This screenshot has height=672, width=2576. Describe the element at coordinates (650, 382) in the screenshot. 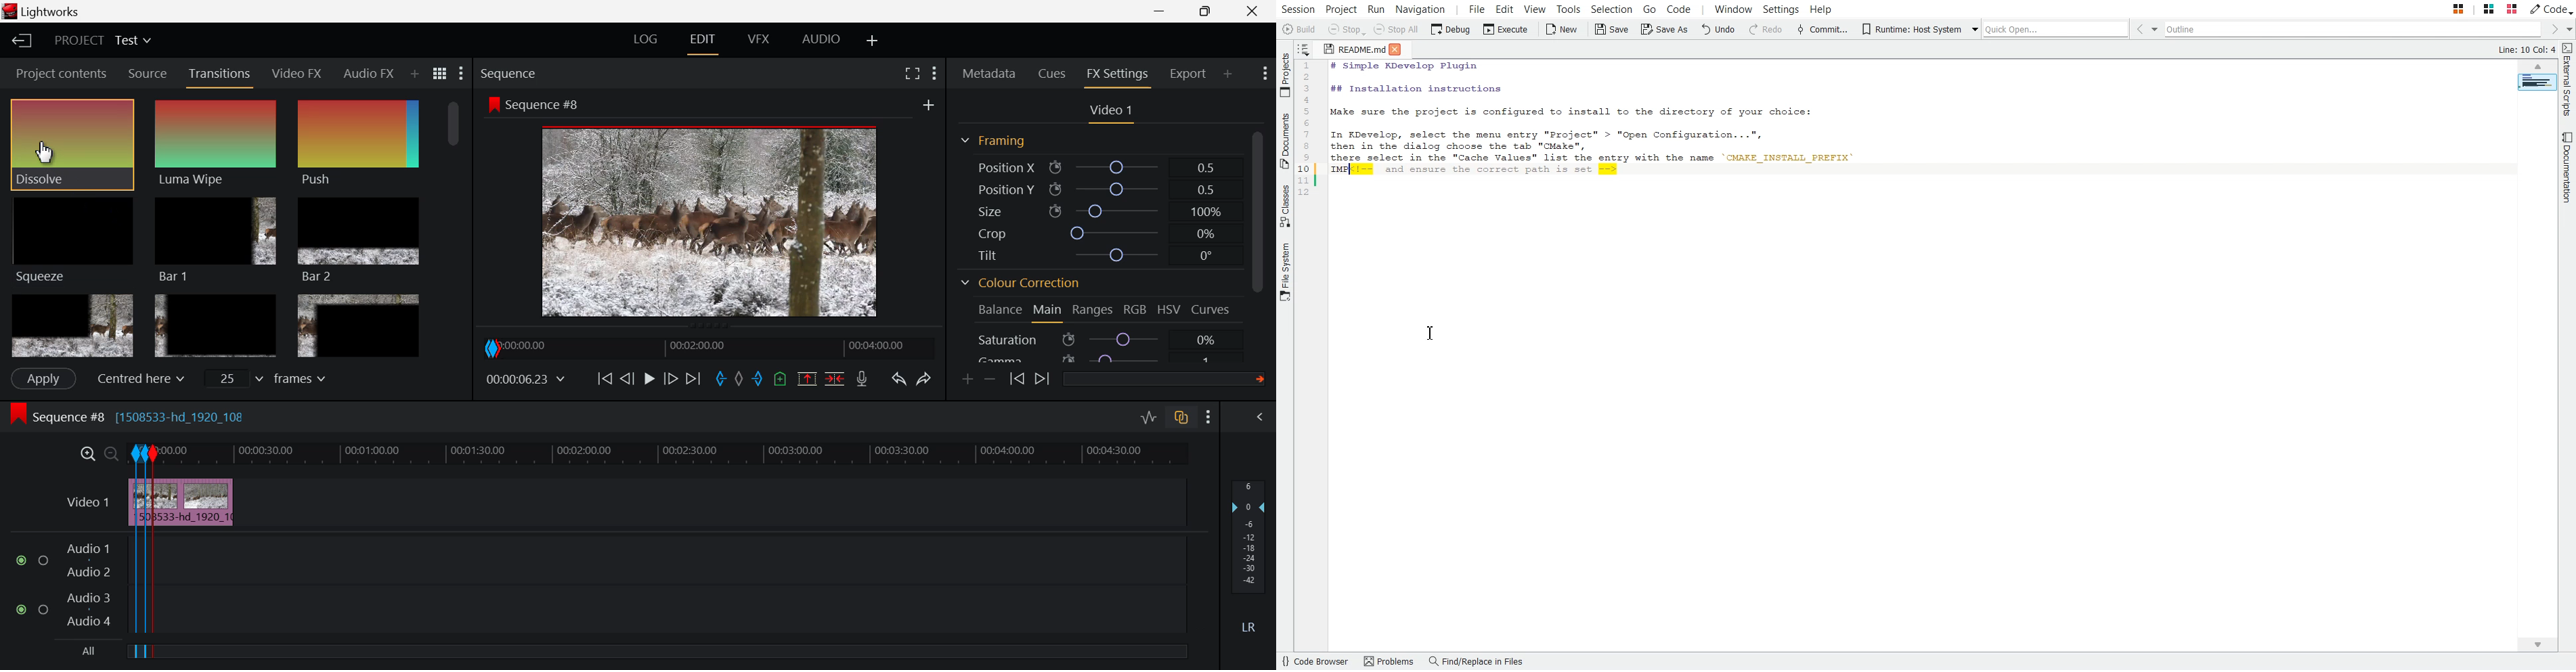

I see `Video Paused` at that location.